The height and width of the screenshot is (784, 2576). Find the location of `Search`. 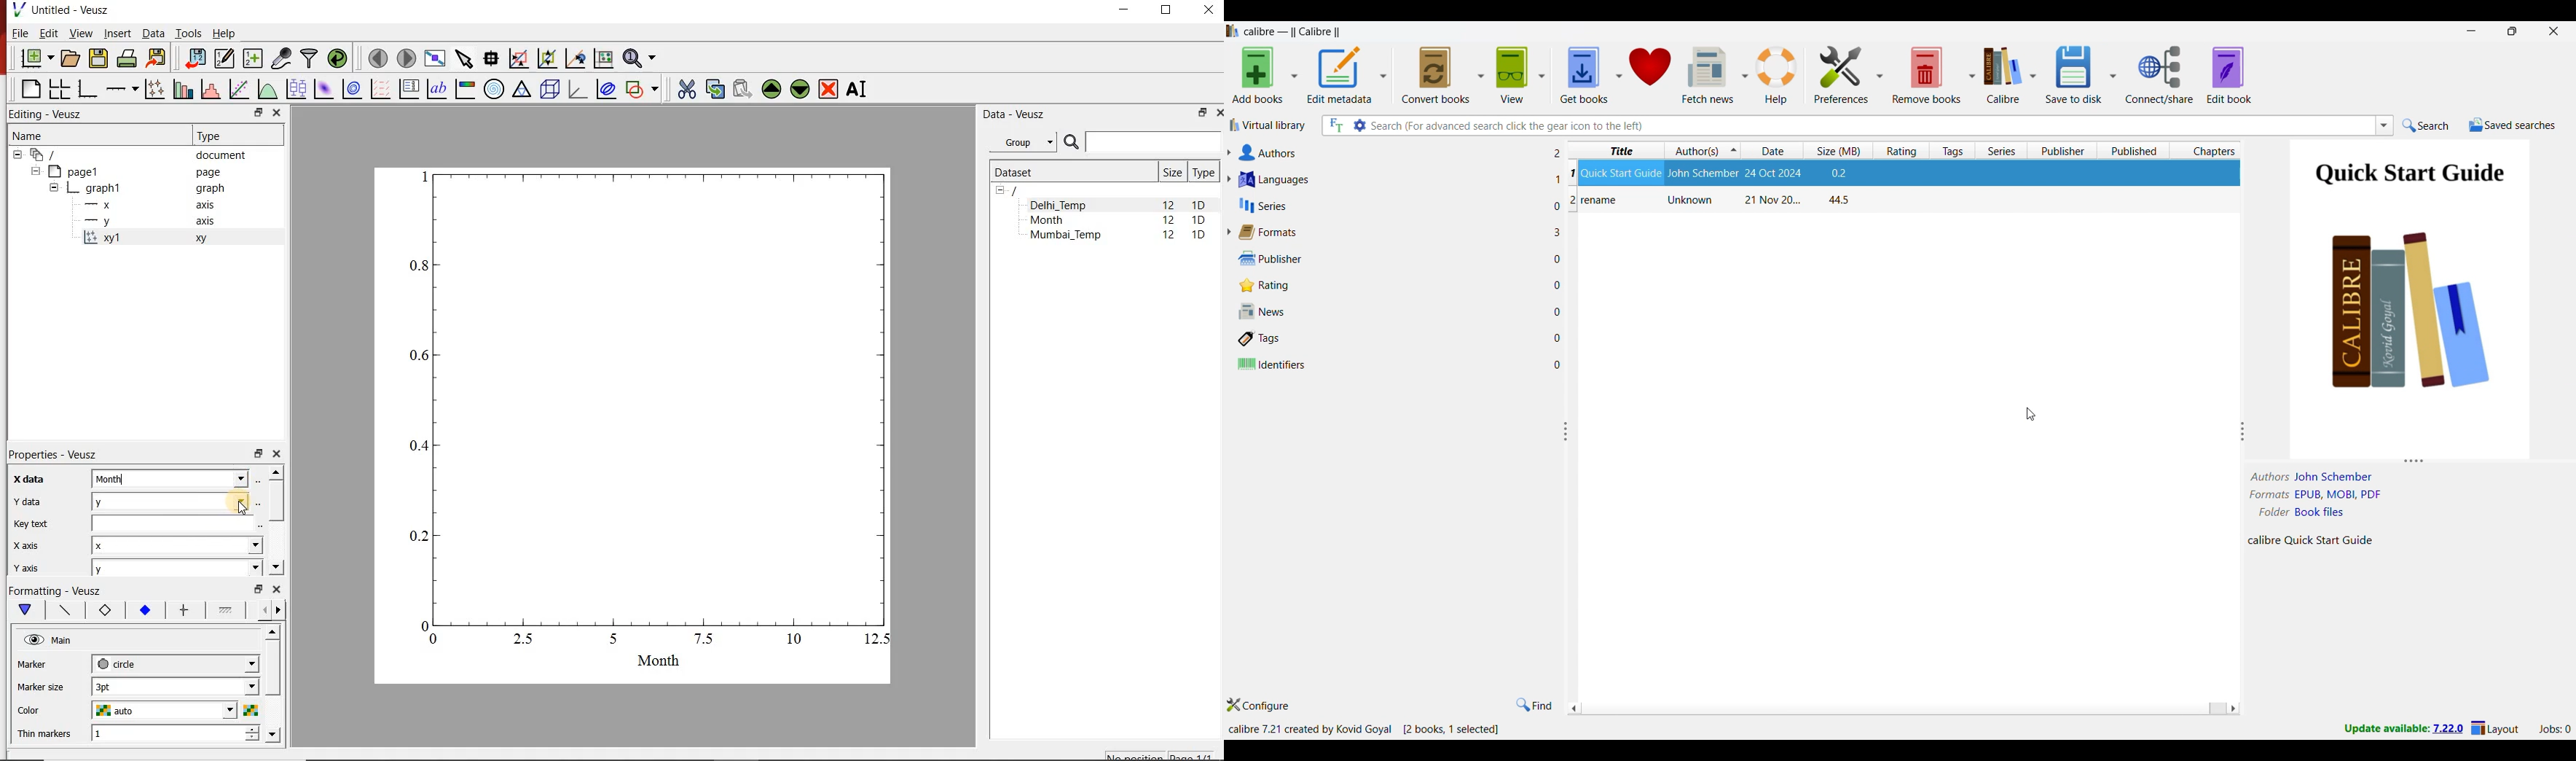

Search is located at coordinates (2425, 125).